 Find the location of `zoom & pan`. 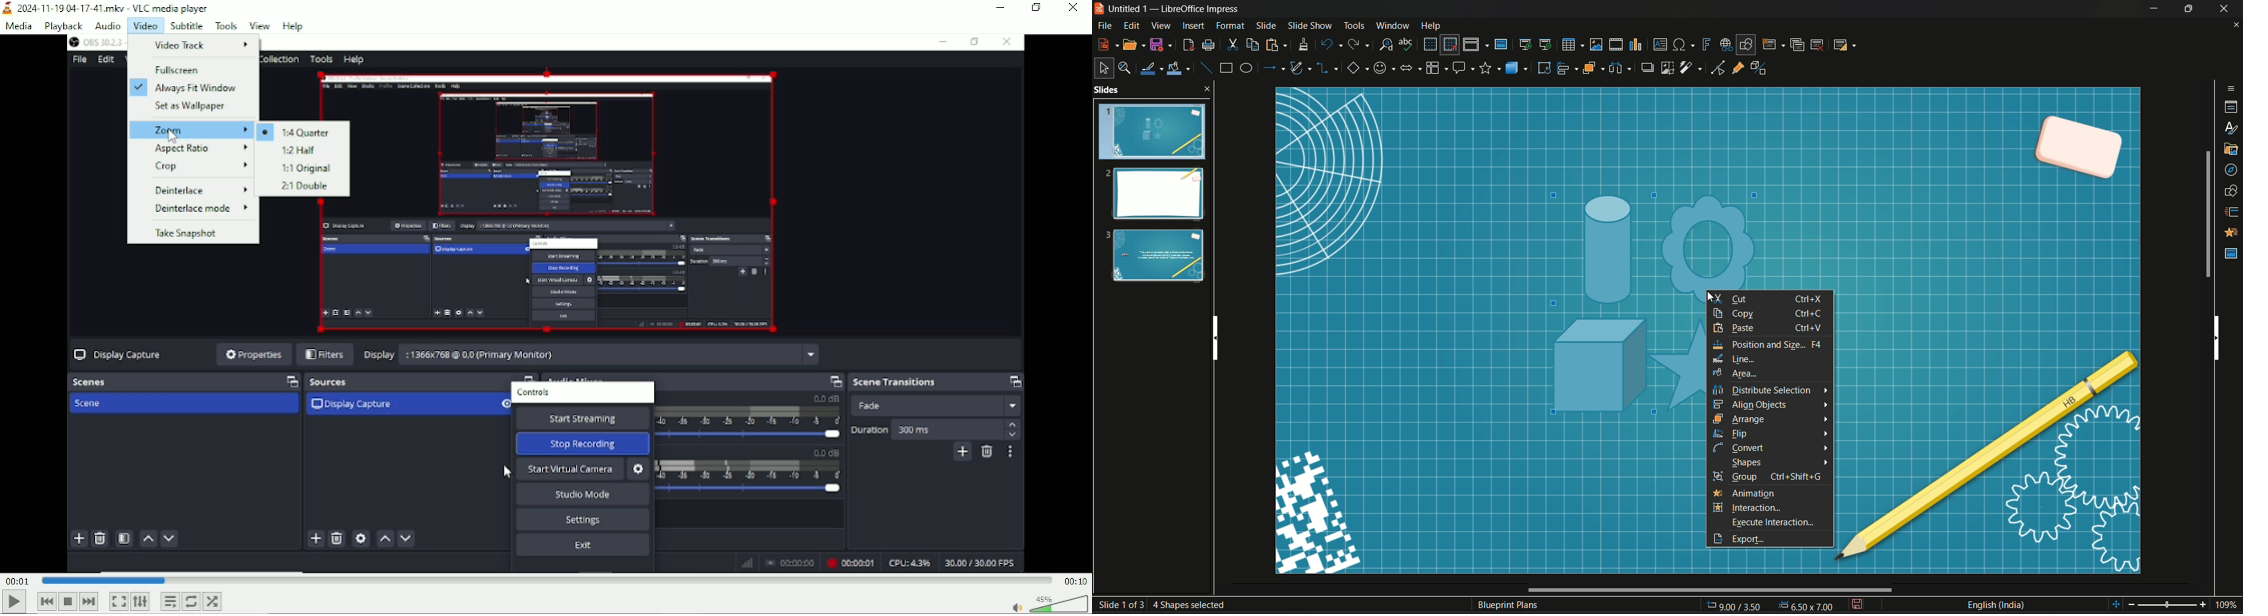

zoom & pan is located at coordinates (1124, 66).